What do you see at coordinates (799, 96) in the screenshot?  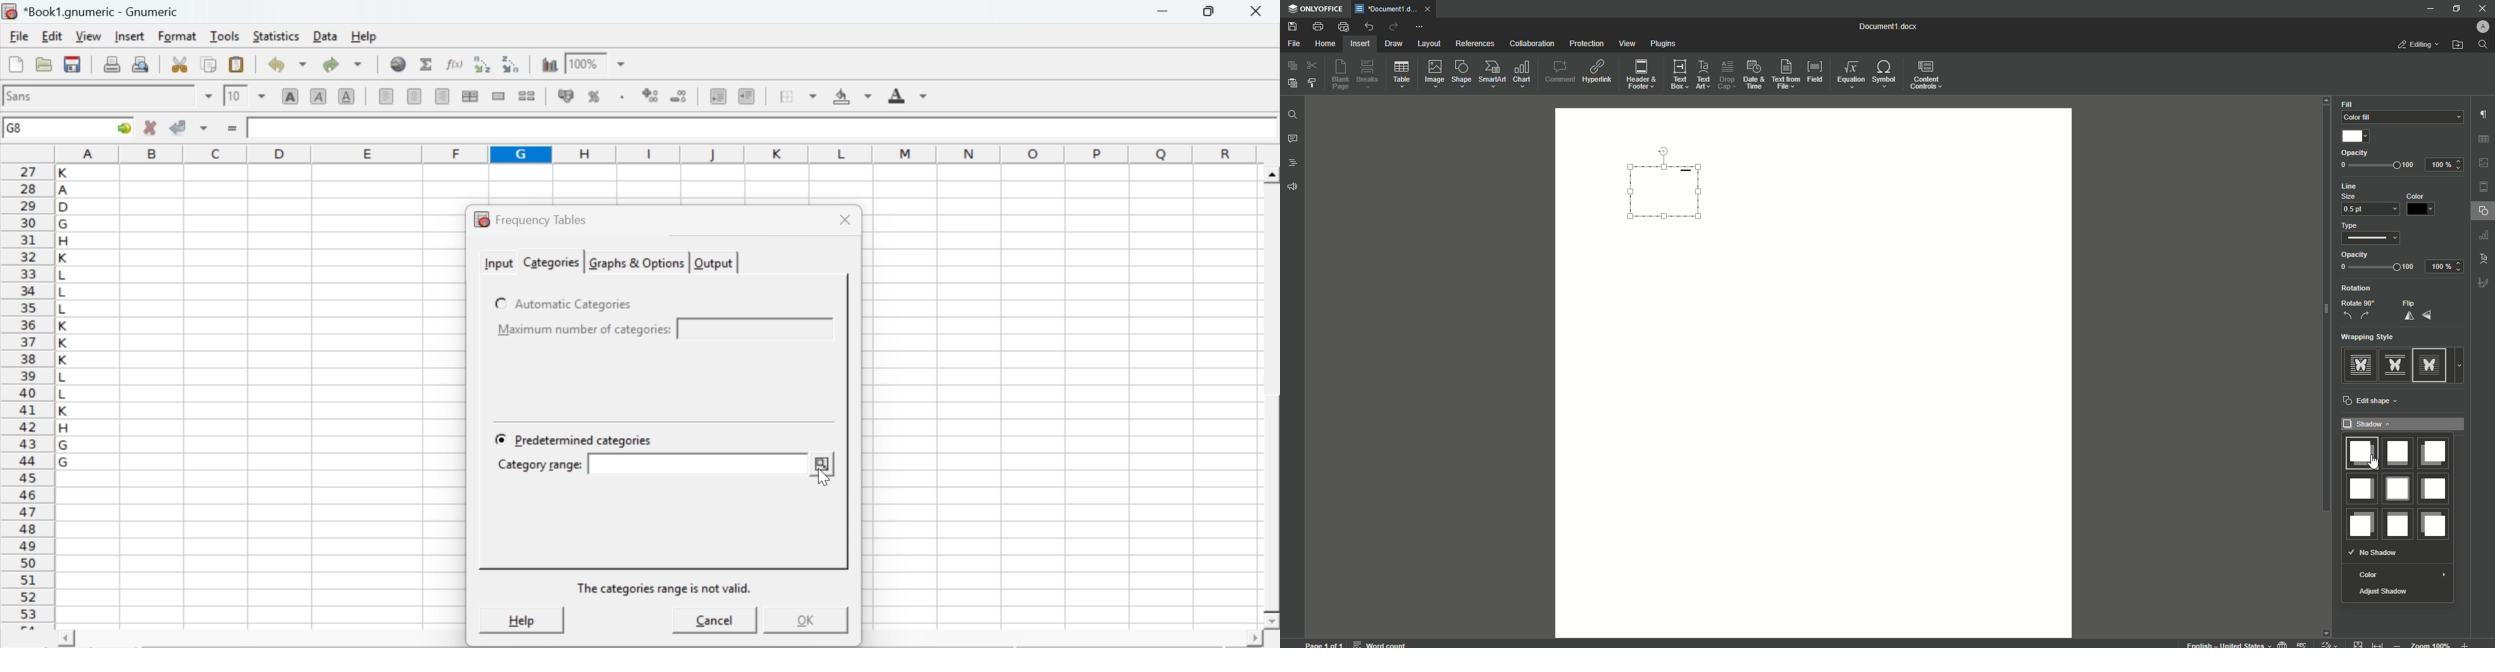 I see `borders` at bounding box center [799, 96].